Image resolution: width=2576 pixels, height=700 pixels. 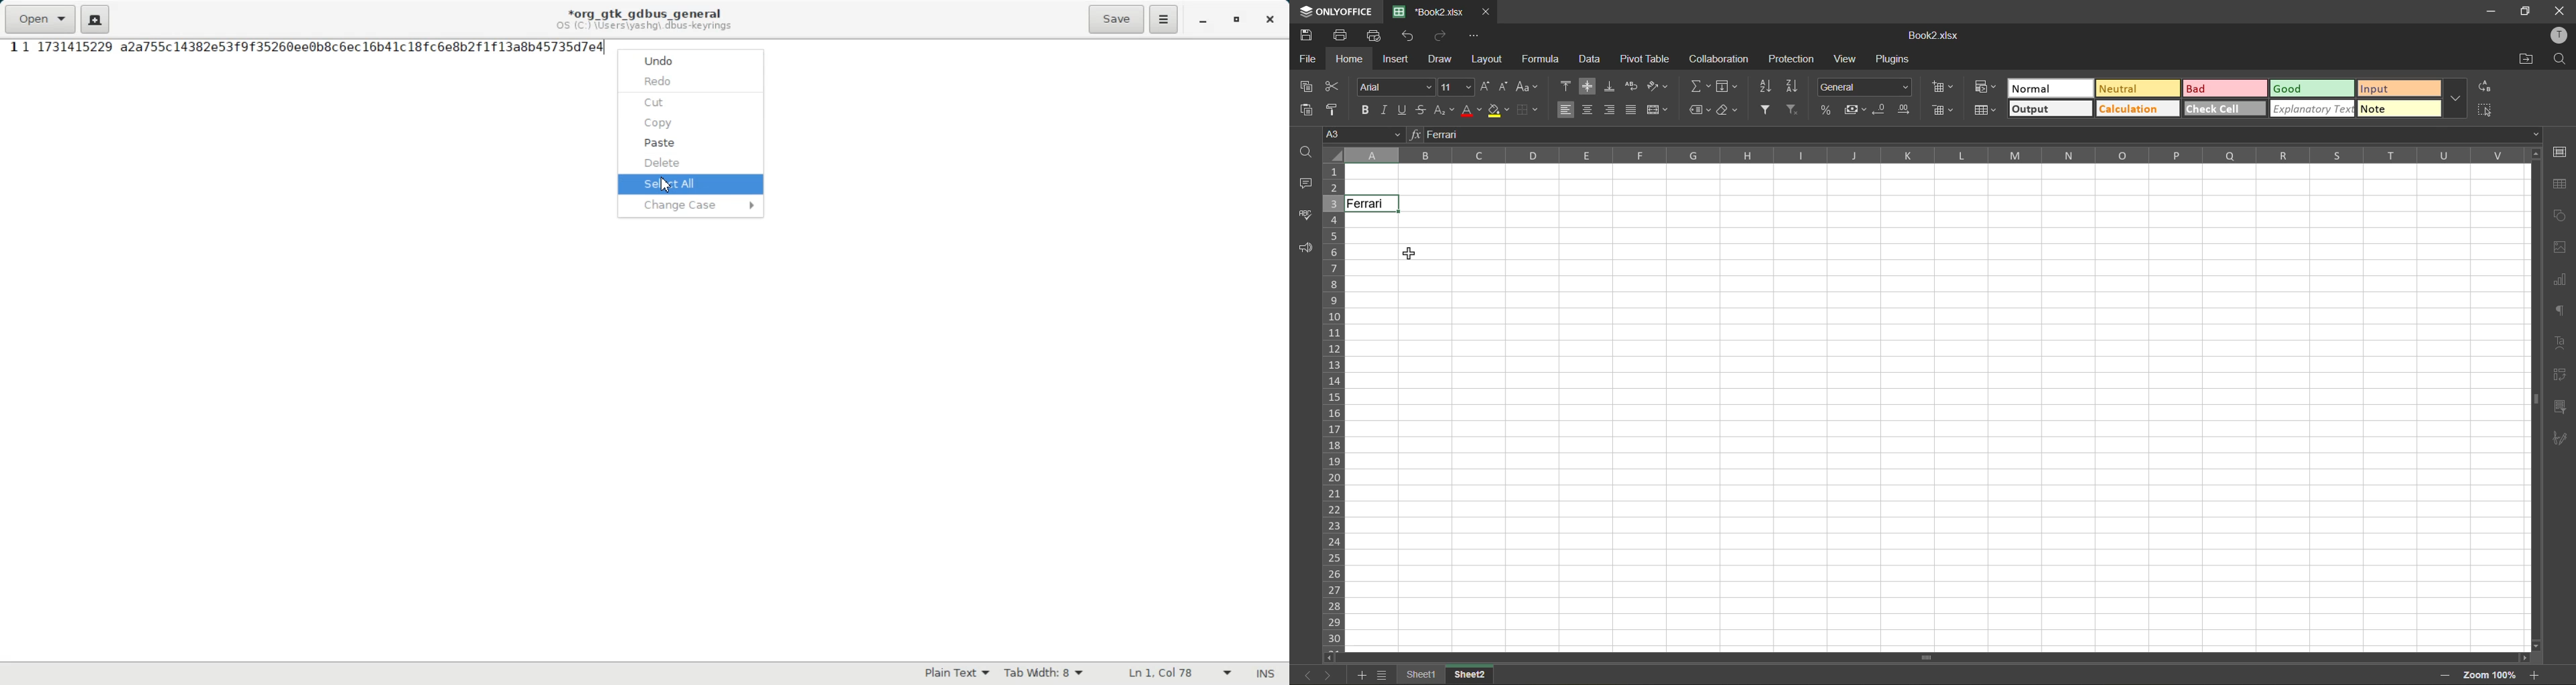 I want to click on more options, so click(x=2456, y=97).